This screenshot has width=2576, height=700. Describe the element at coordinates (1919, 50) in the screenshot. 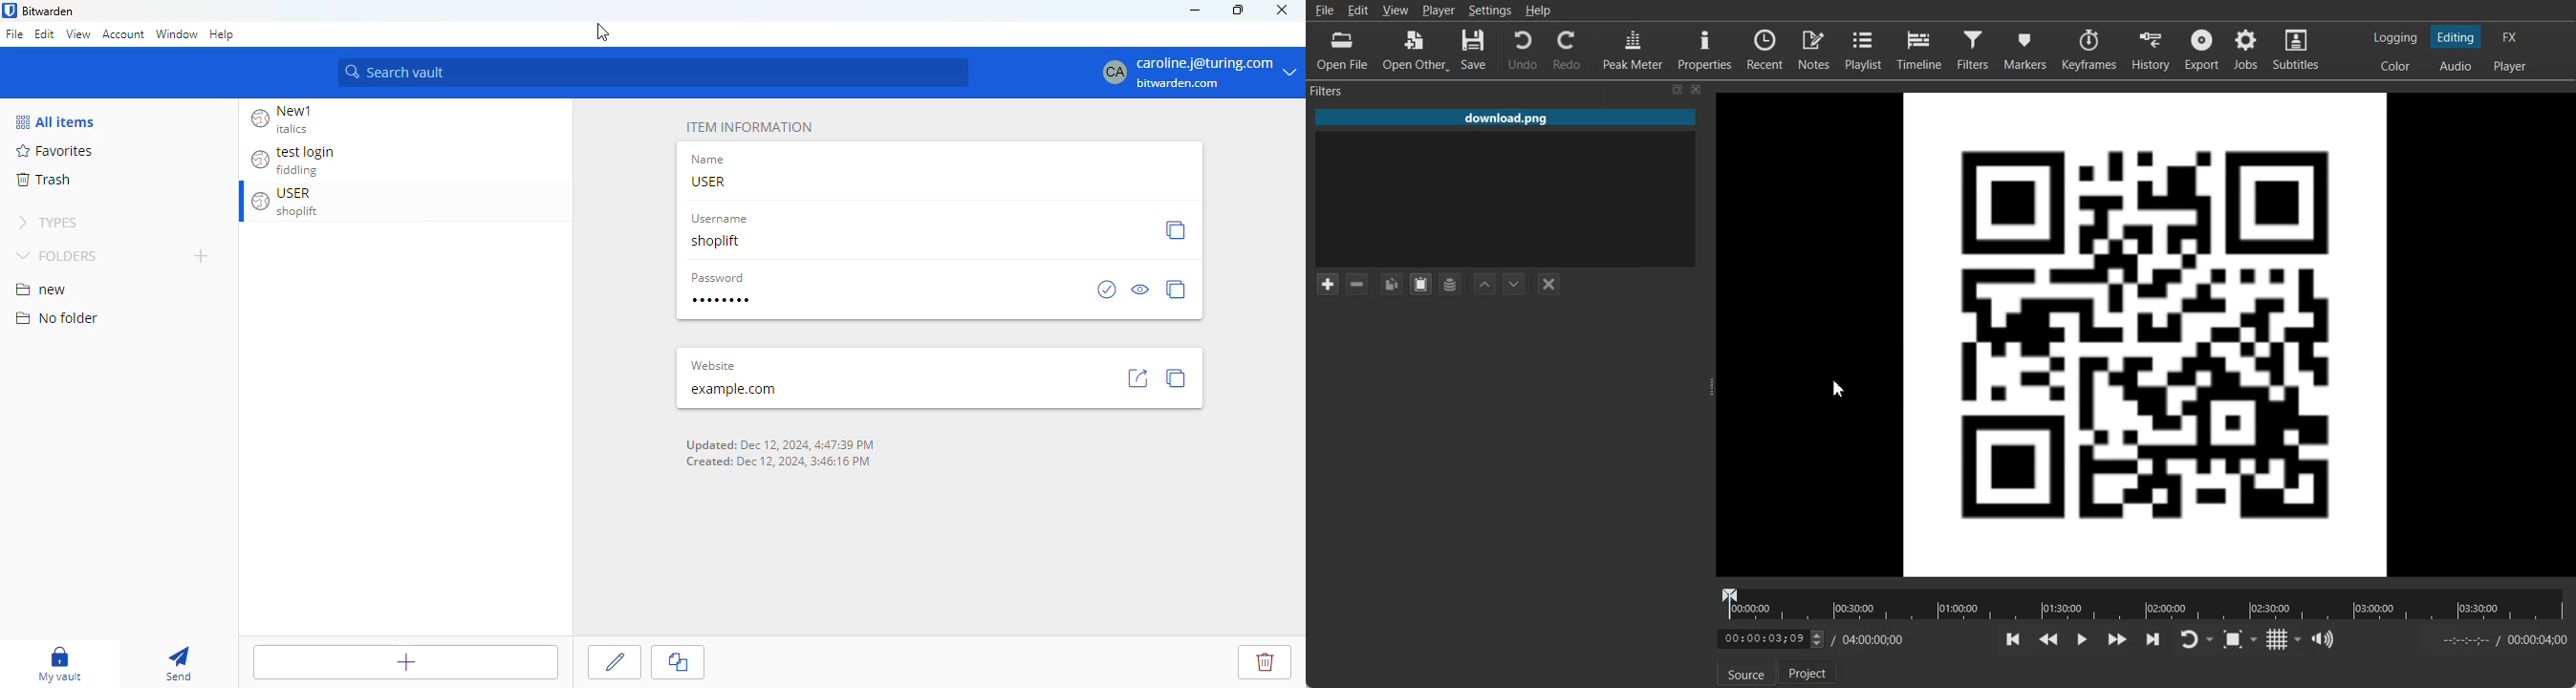

I see `Timeline` at that location.